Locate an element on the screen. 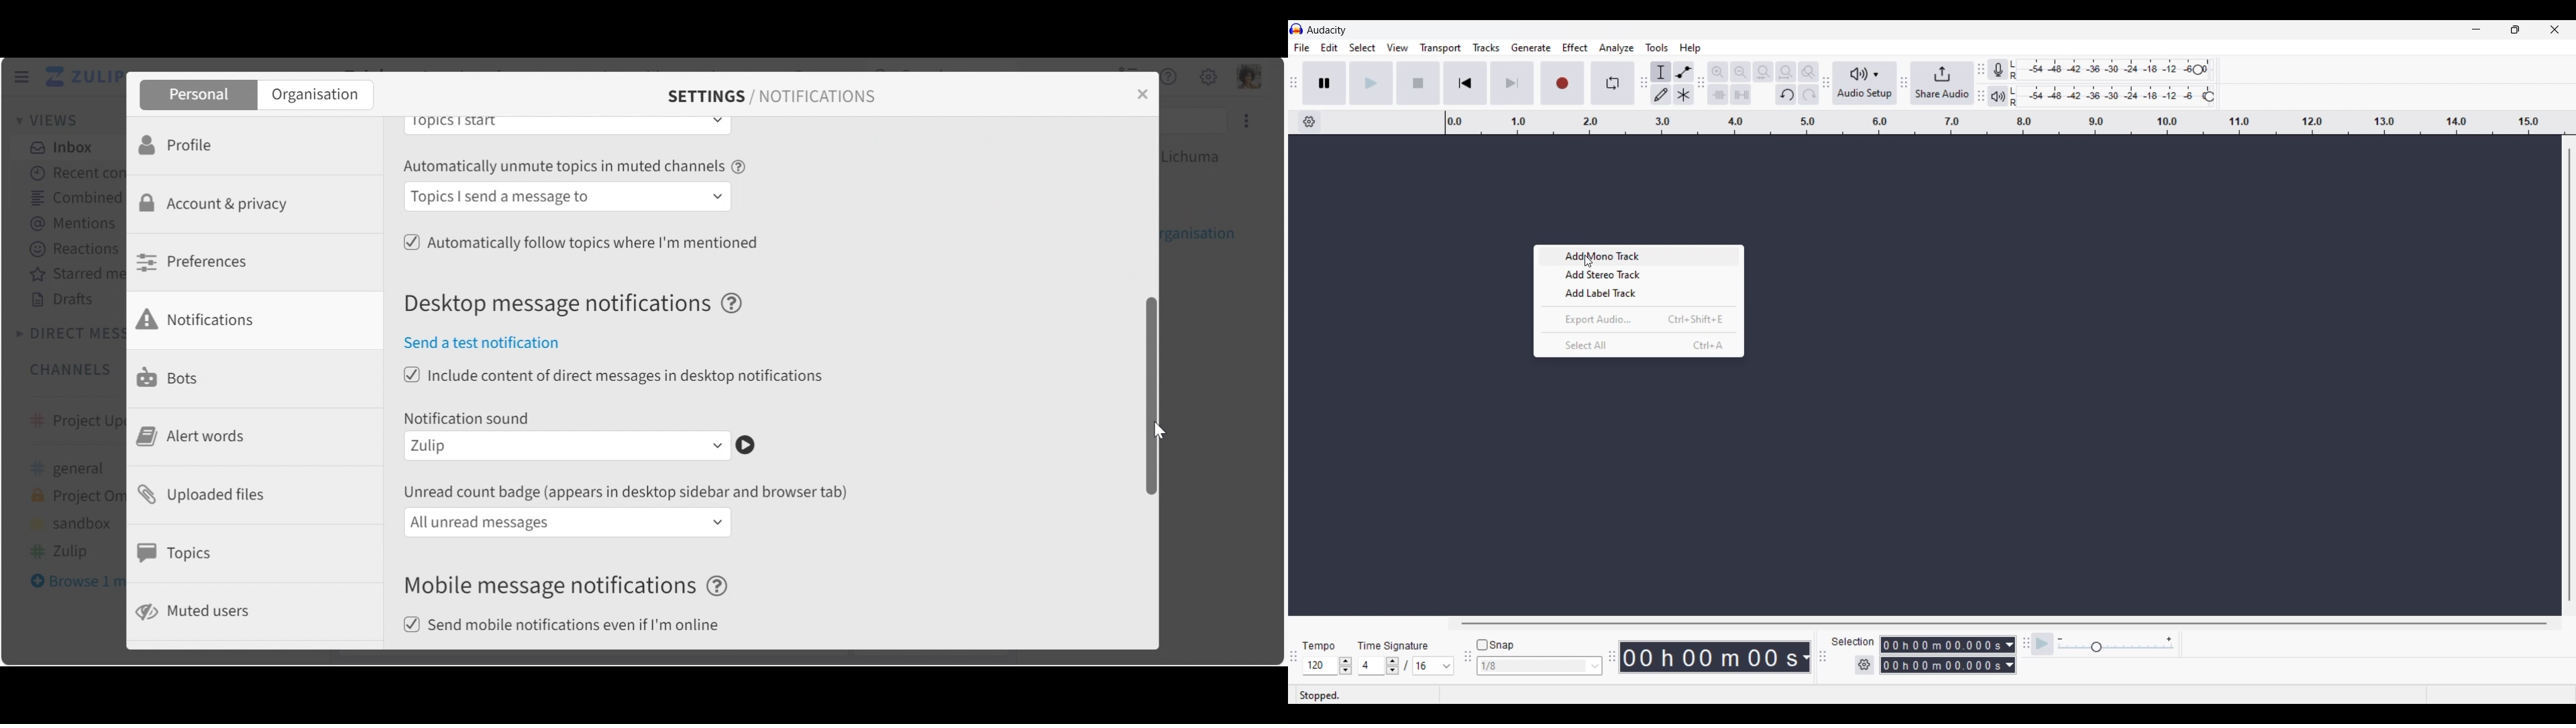 Image resolution: width=2576 pixels, height=728 pixels. Select menu is located at coordinates (1362, 48).